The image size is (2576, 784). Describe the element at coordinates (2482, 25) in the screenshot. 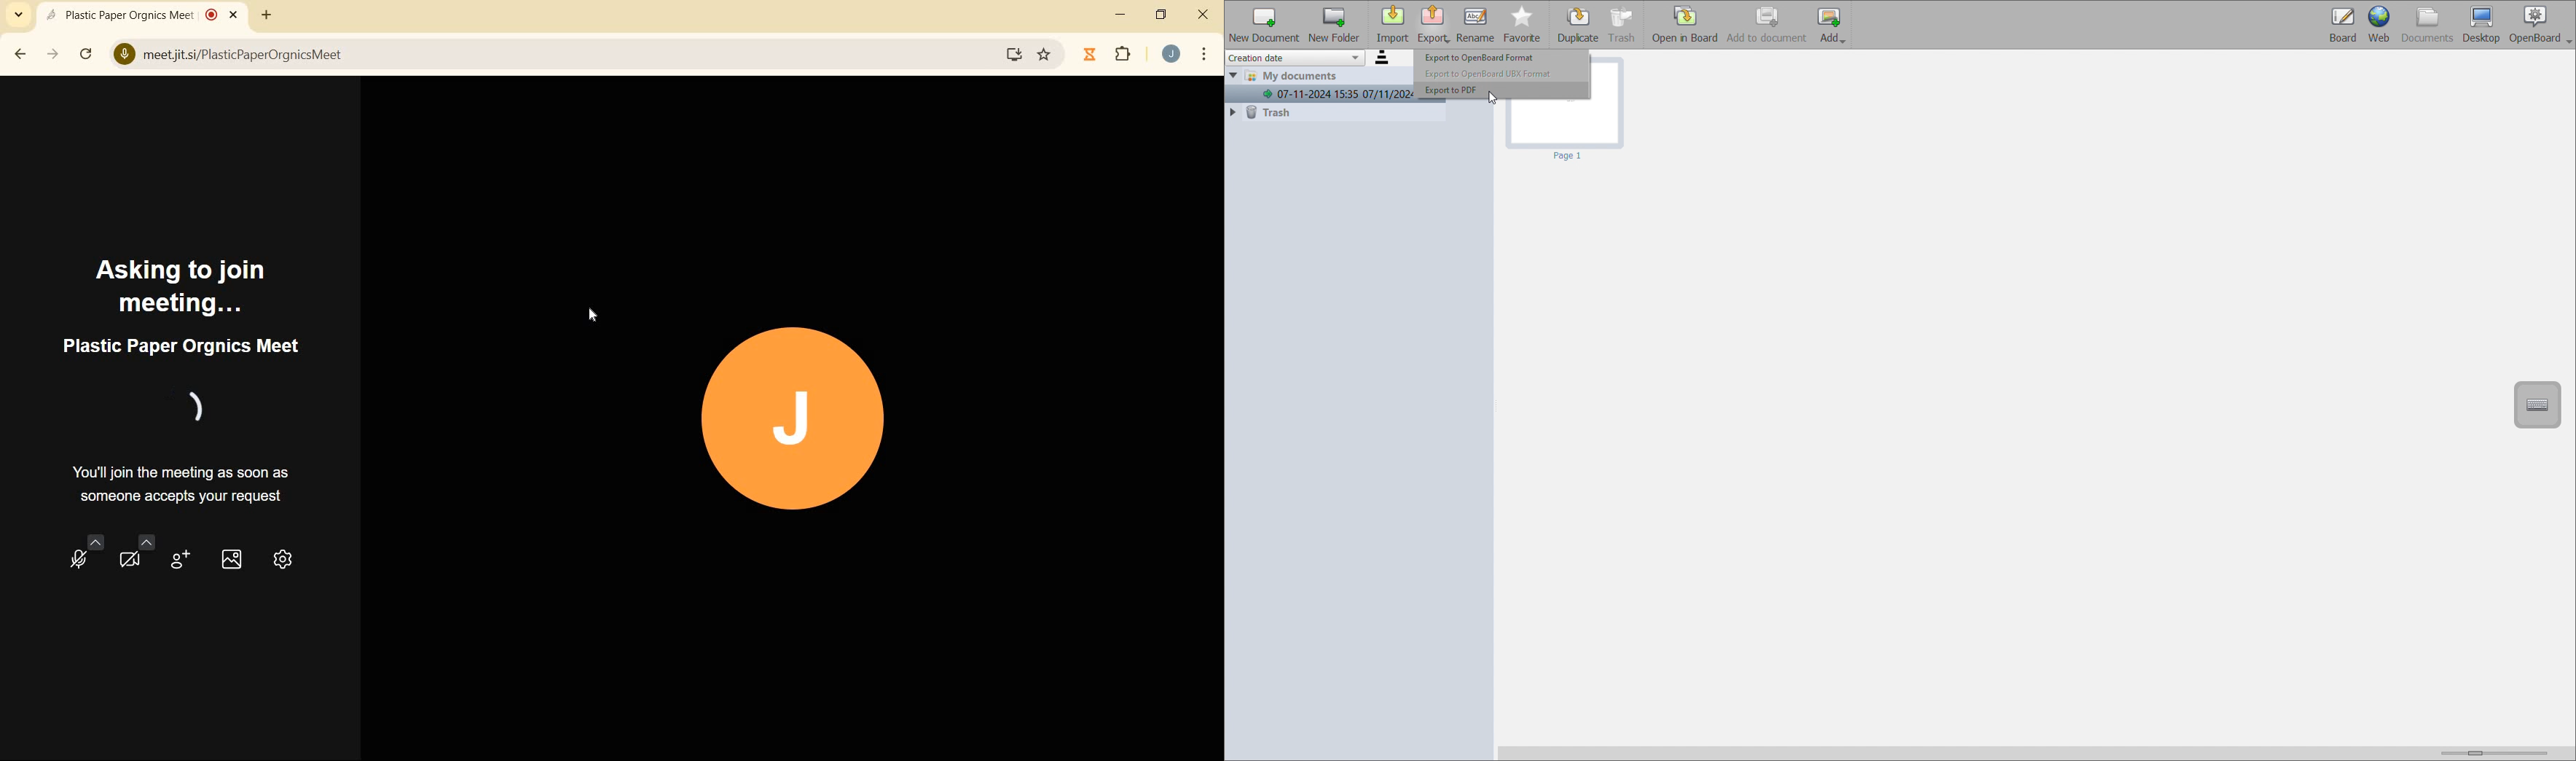

I see `desktop` at that location.